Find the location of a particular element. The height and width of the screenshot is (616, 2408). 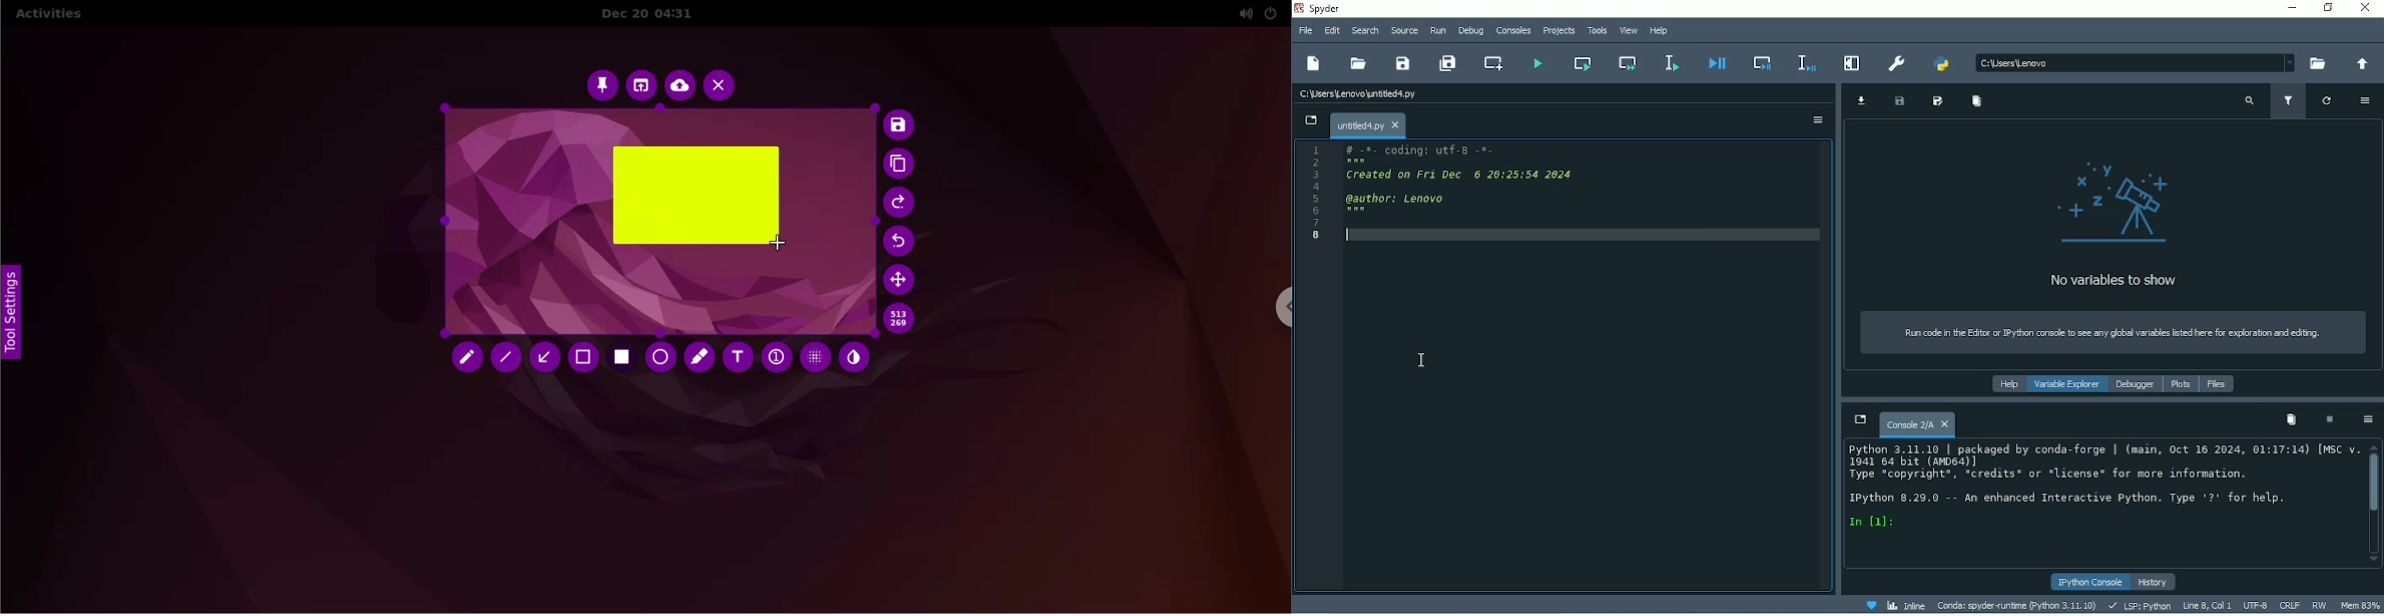

Tools is located at coordinates (1598, 30).